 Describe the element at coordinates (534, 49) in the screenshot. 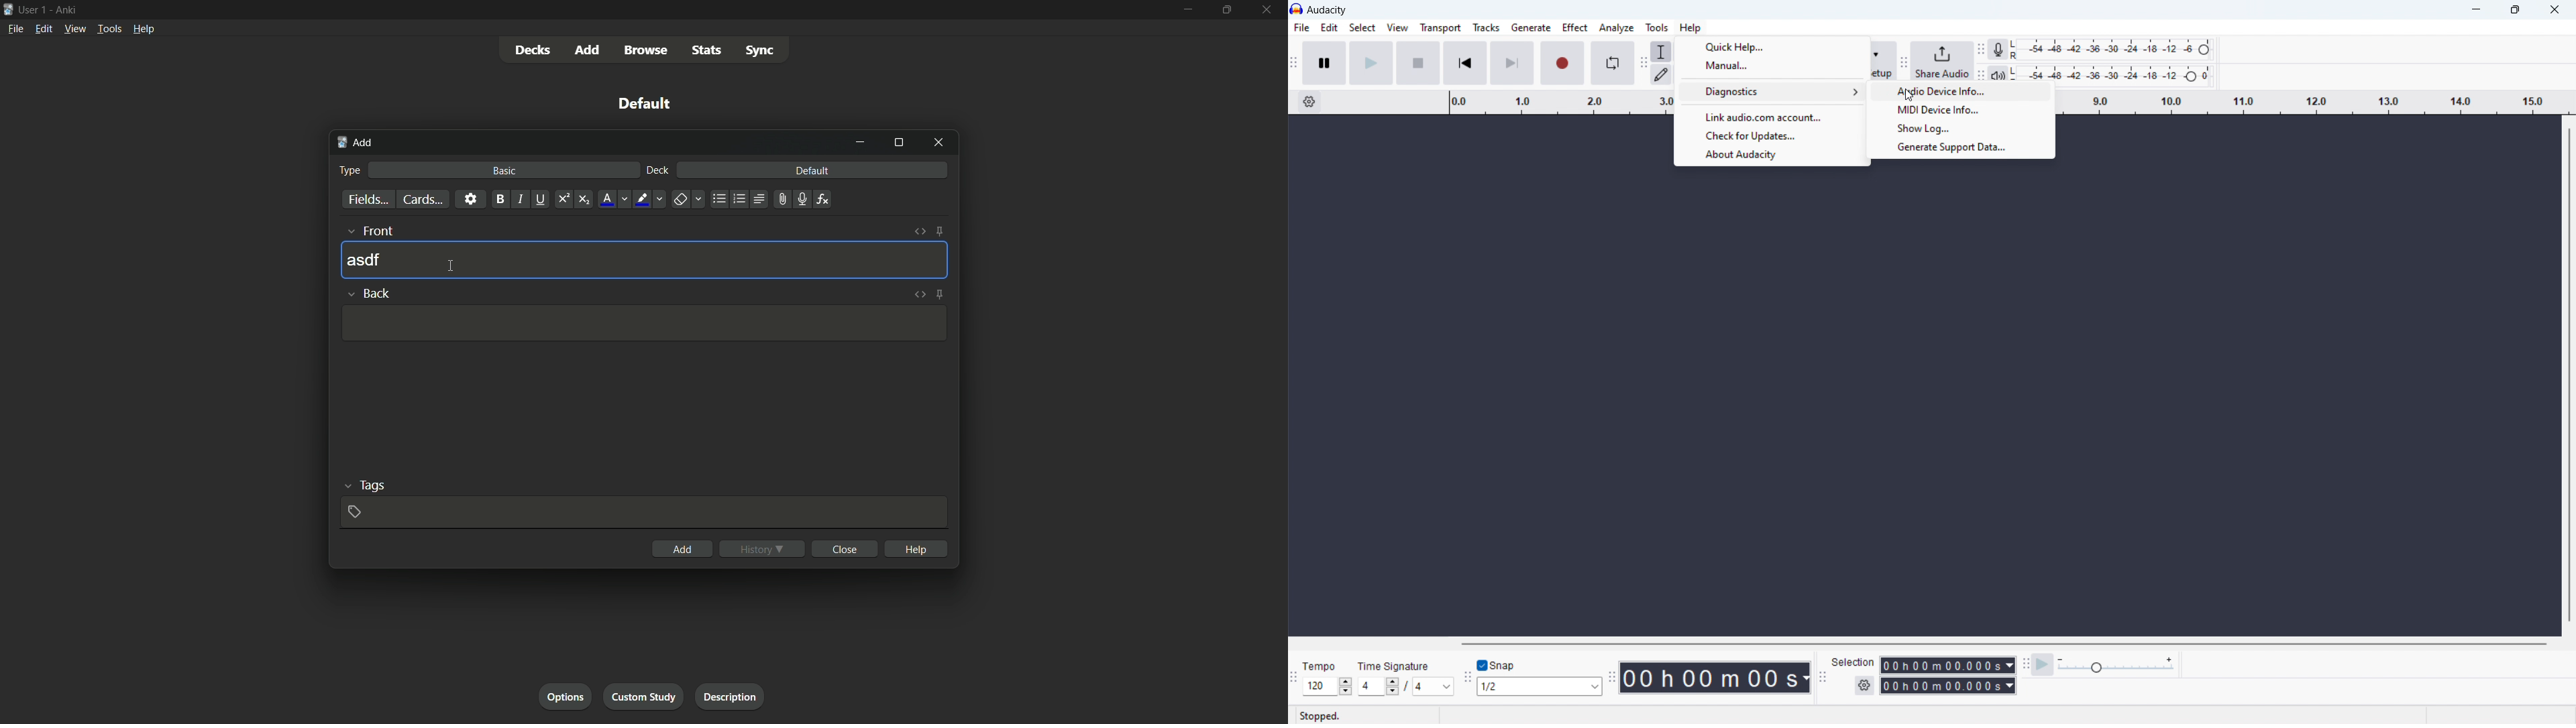

I see `decks` at that location.